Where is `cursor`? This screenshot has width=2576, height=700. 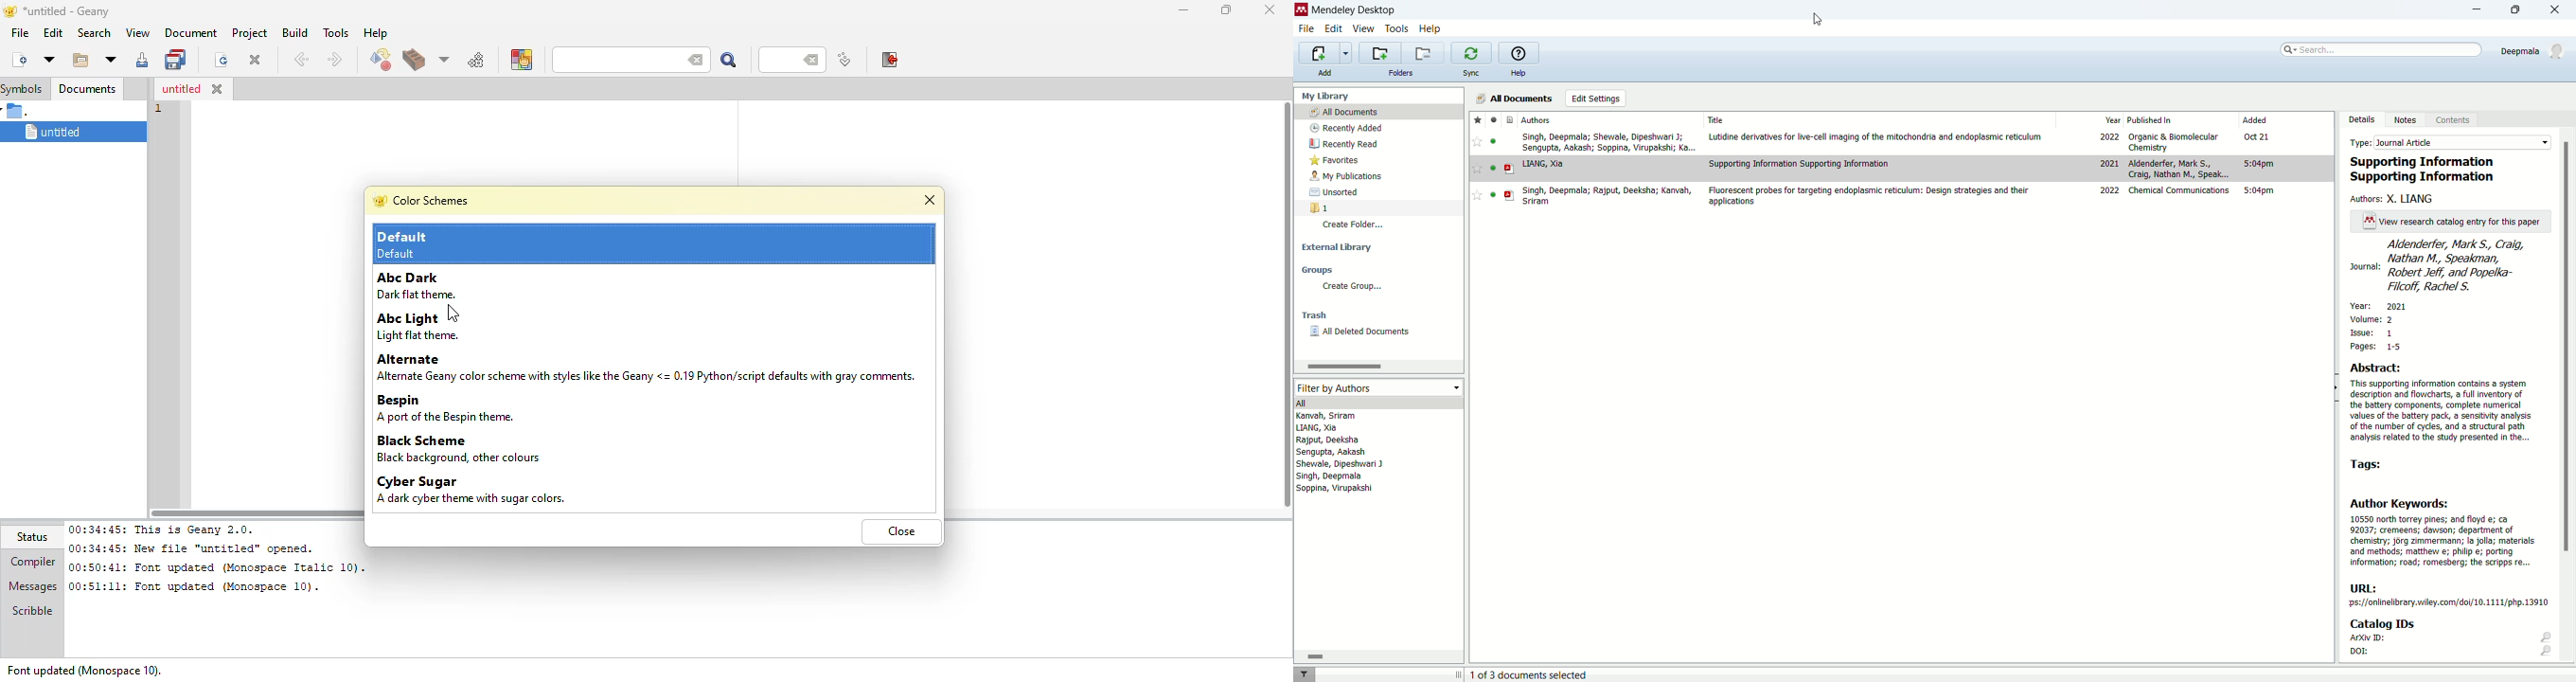 cursor is located at coordinates (1818, 19).